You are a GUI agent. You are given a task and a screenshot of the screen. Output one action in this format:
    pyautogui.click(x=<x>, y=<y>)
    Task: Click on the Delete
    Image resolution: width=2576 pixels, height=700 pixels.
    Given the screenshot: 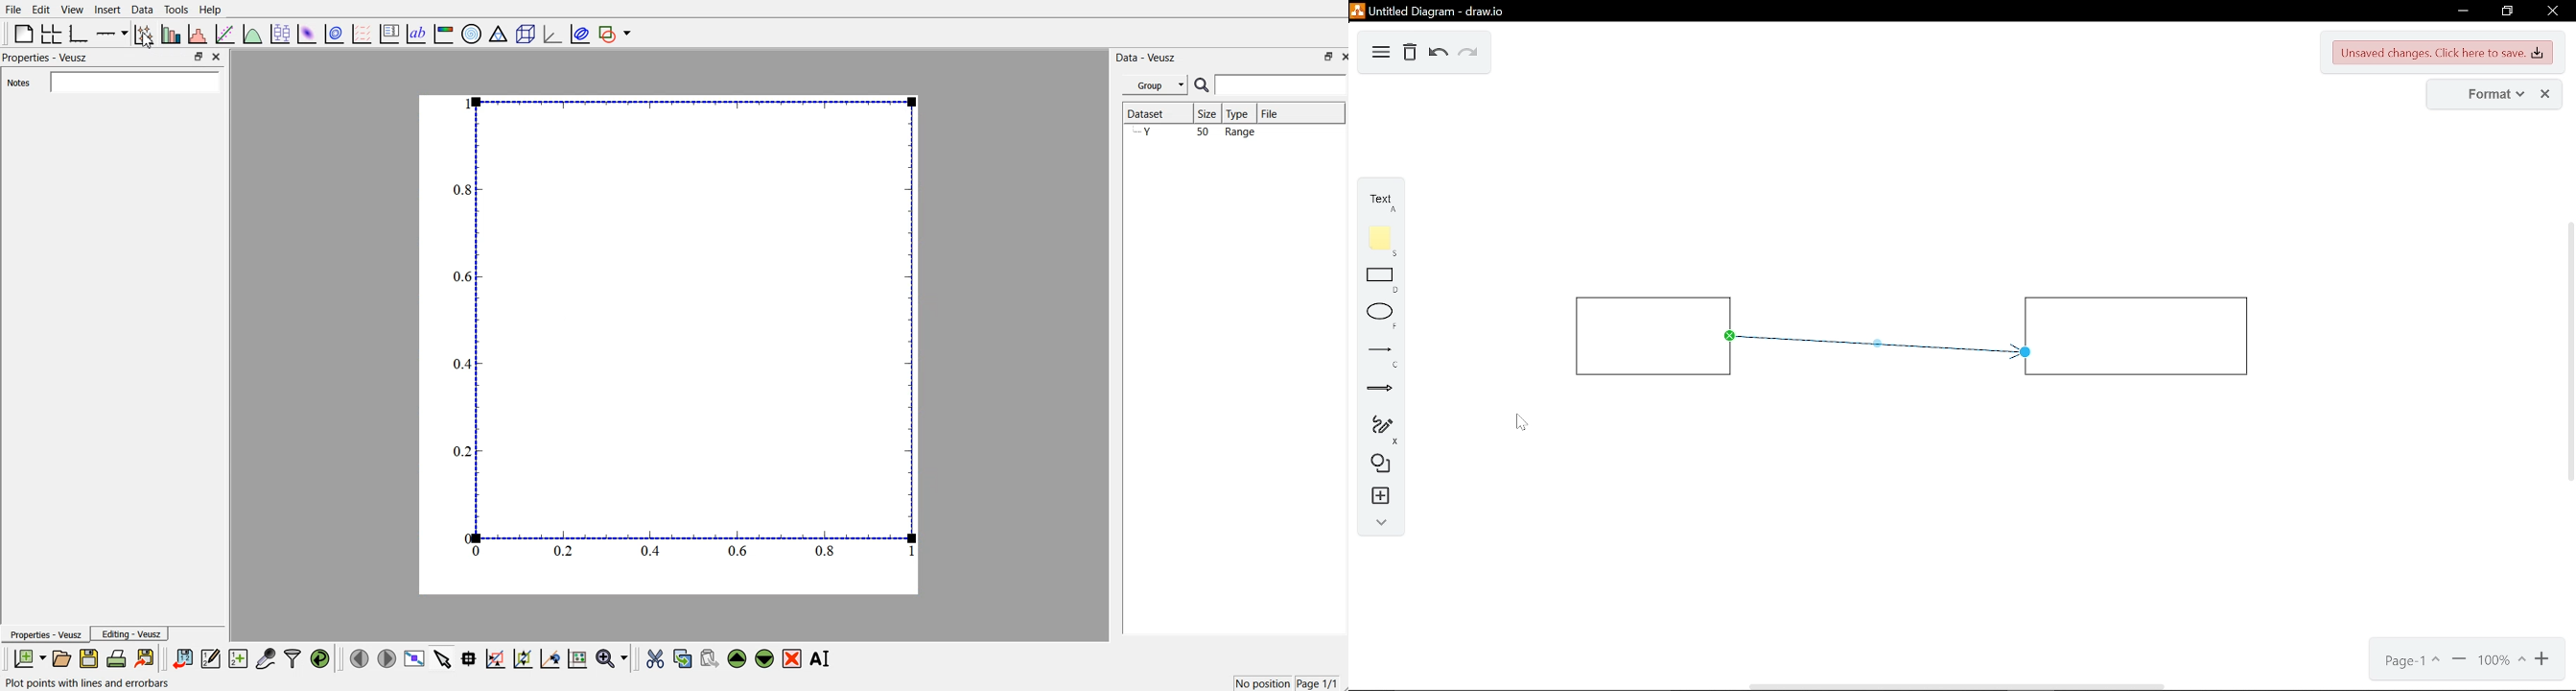 What is the action you would take?
    pyautogui.click(x=1411, y=53)
    